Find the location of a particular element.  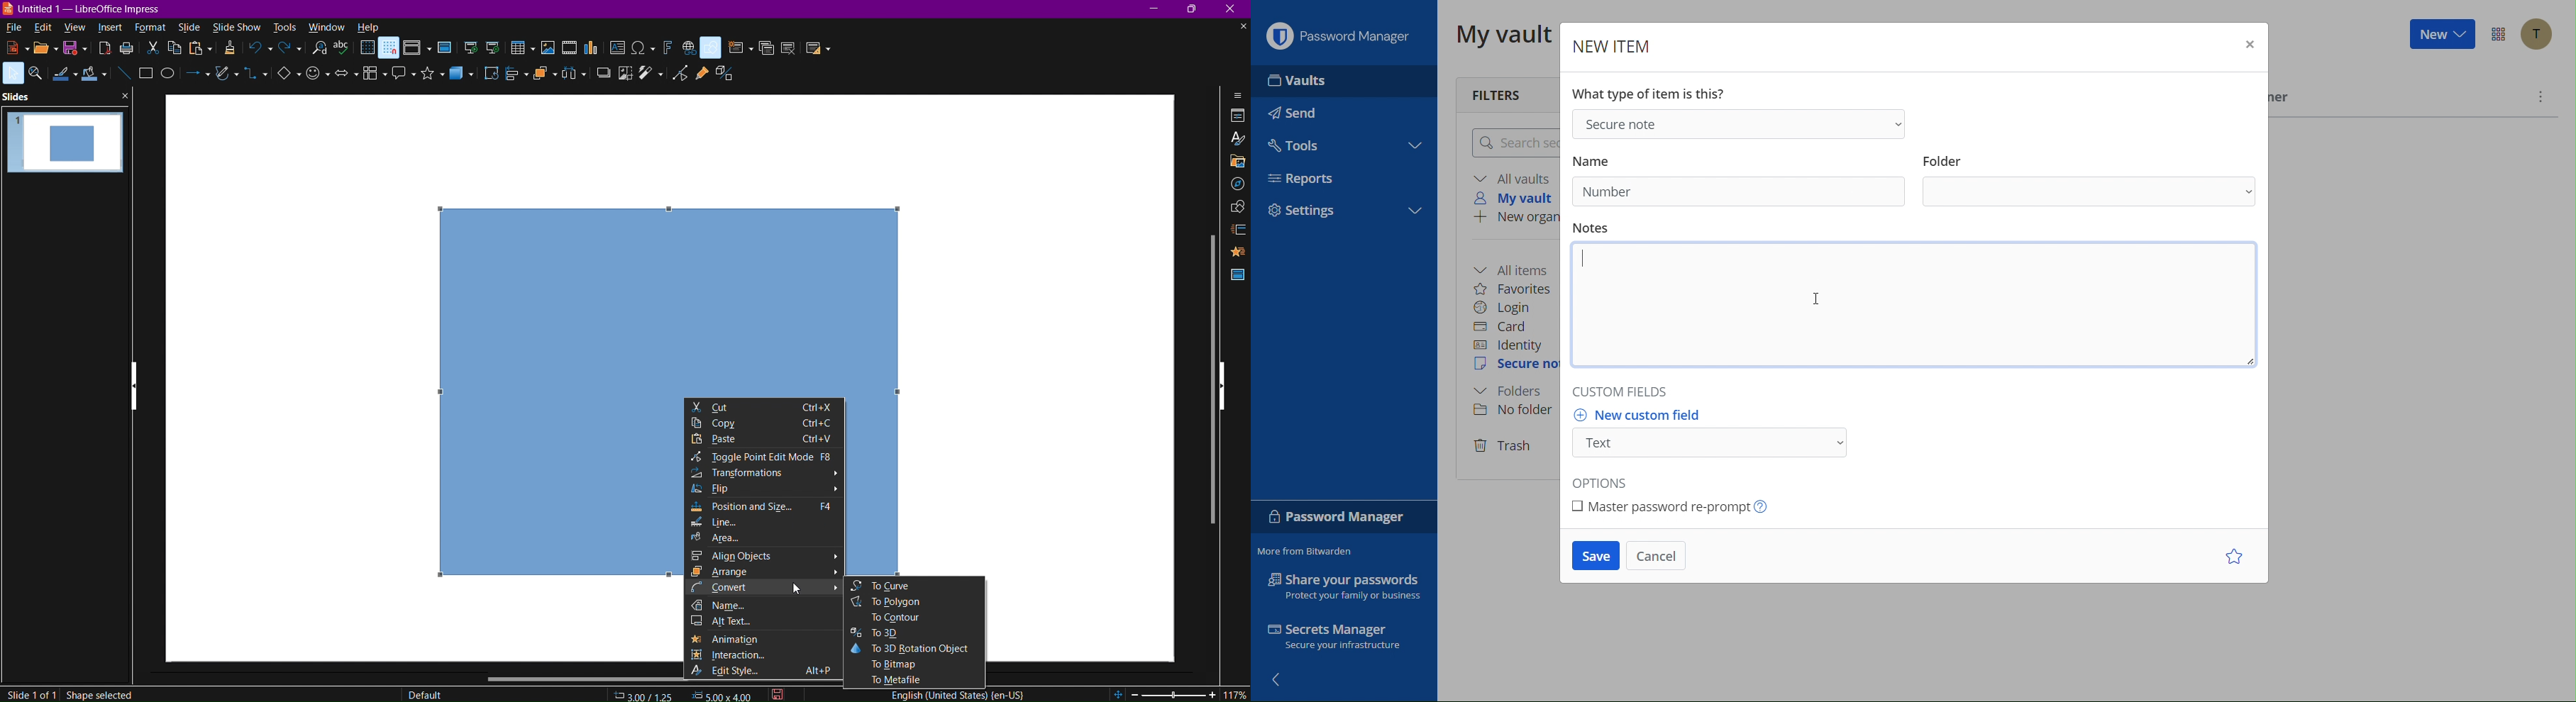

Slide Layout is located at coordinates (816, 48).